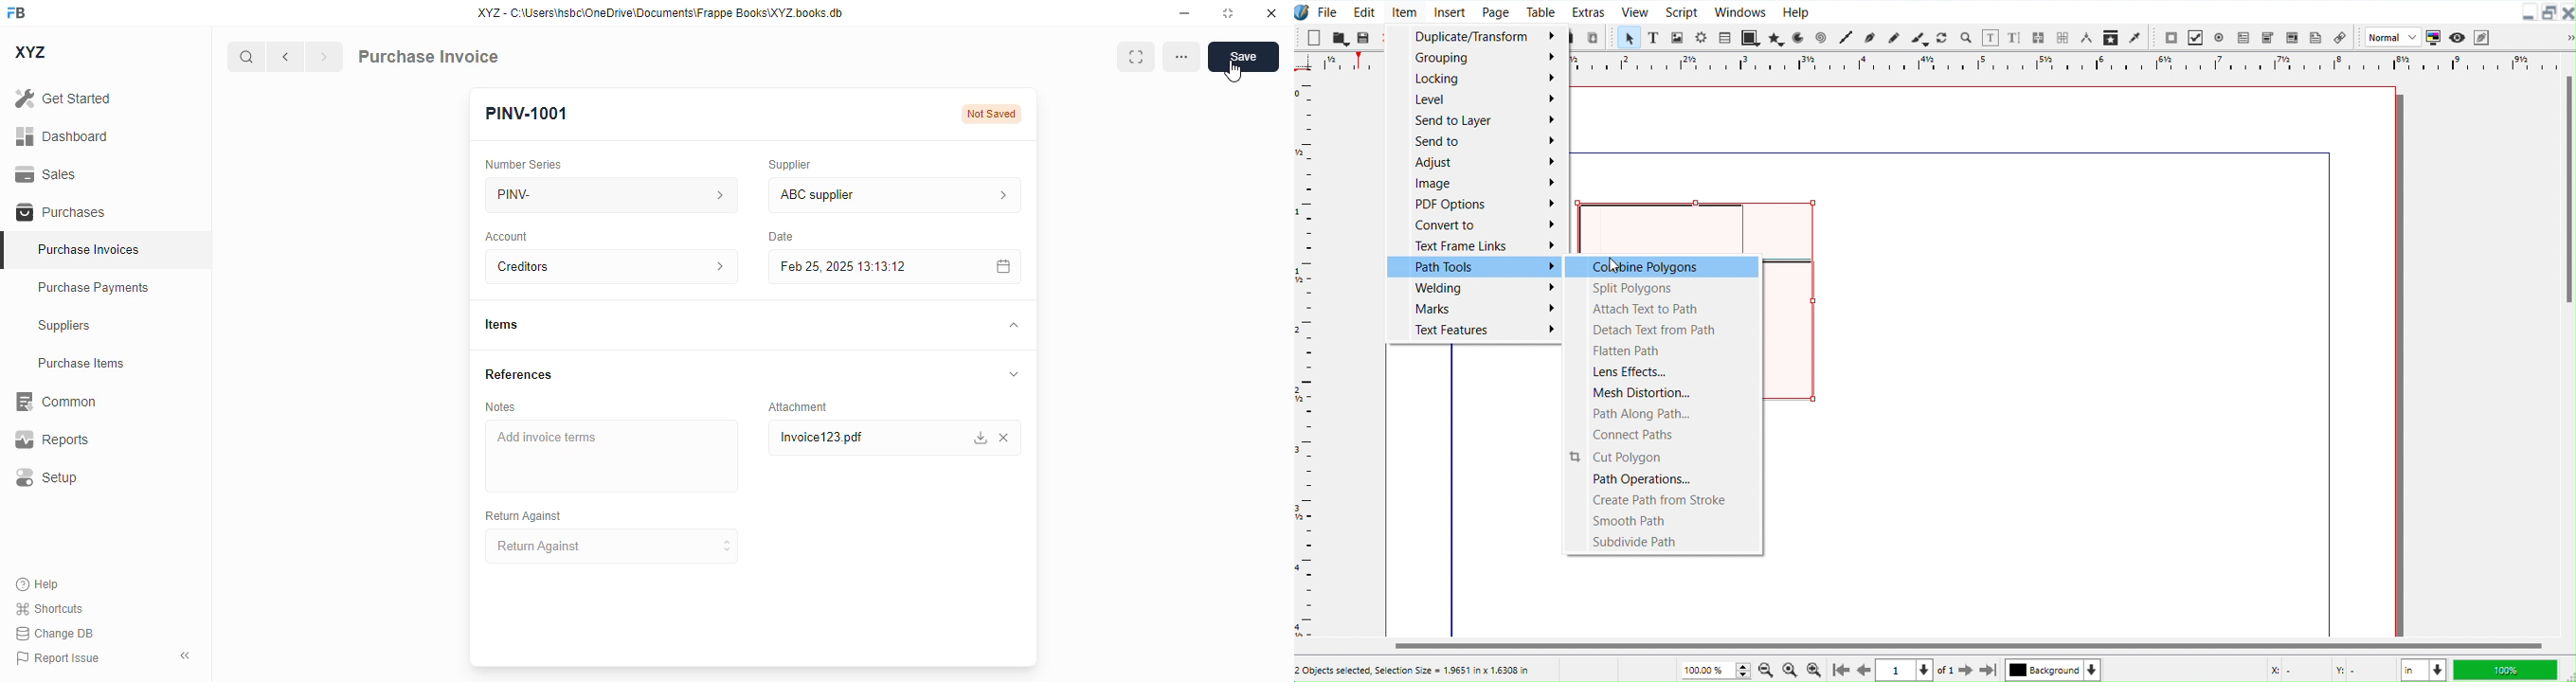  What do you see at coordinates (45, 478) in the screenshot?
I see `setup` at bounding box center [45, 478].